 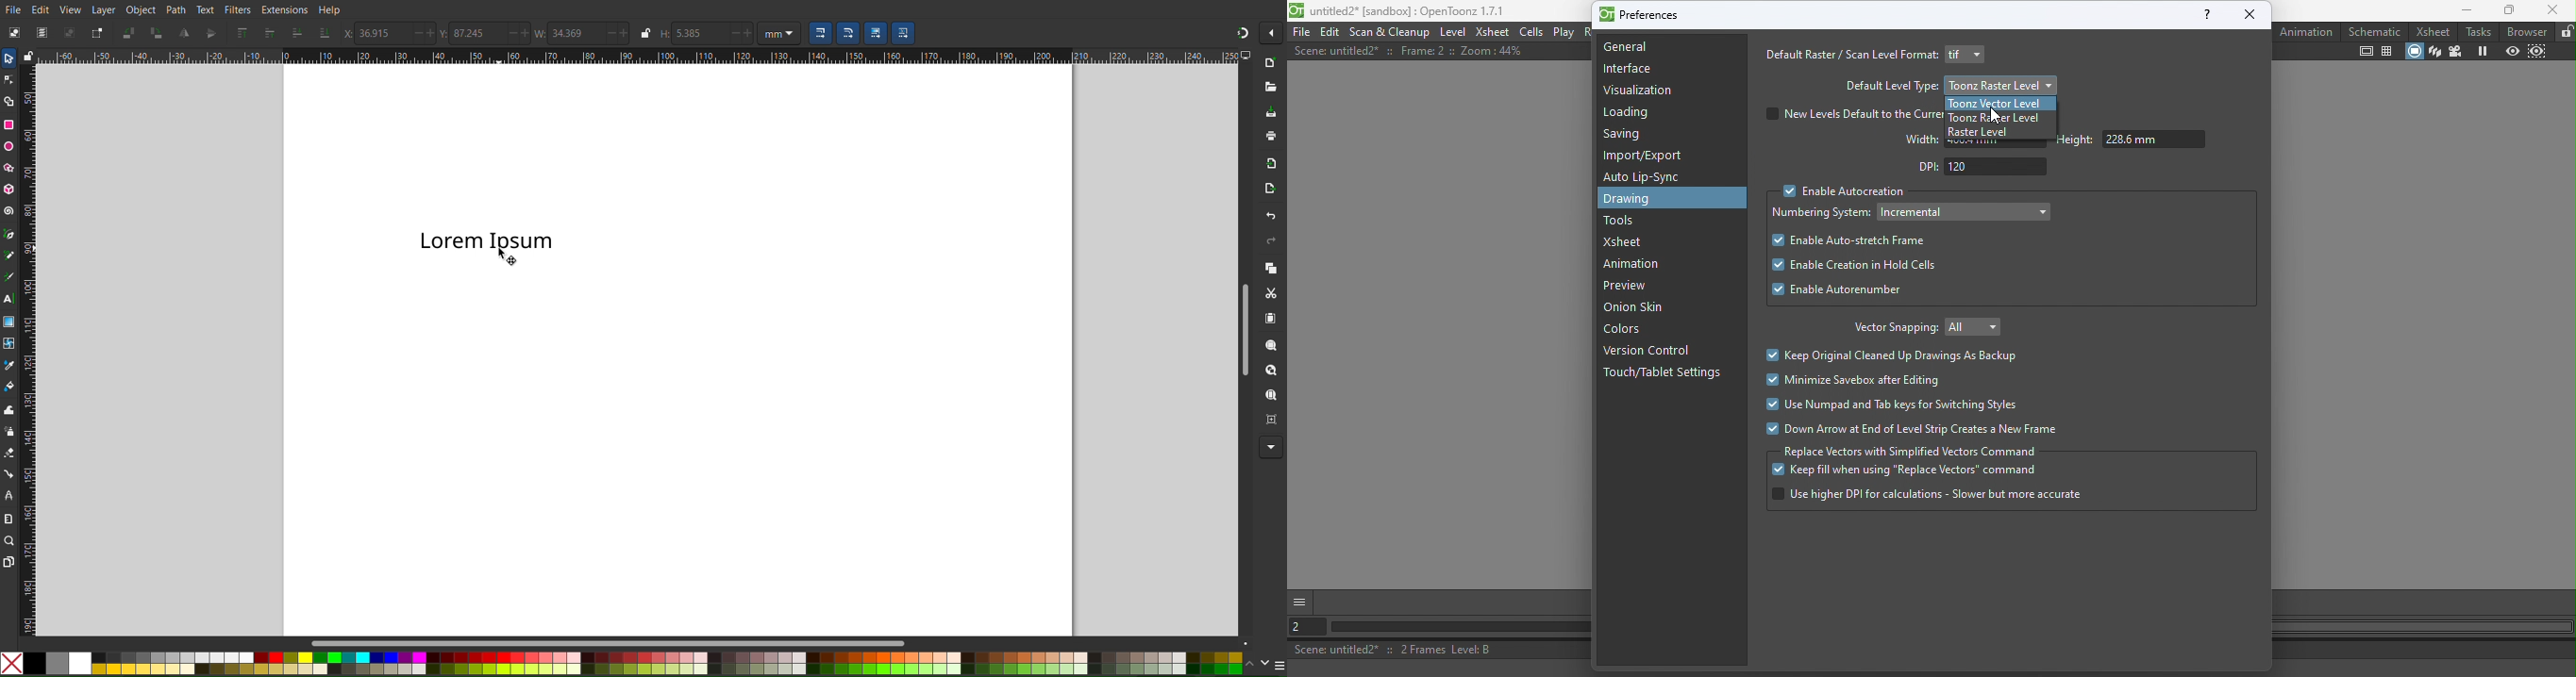 I want to click on Tweak Tool, so click(x=11, y=410).